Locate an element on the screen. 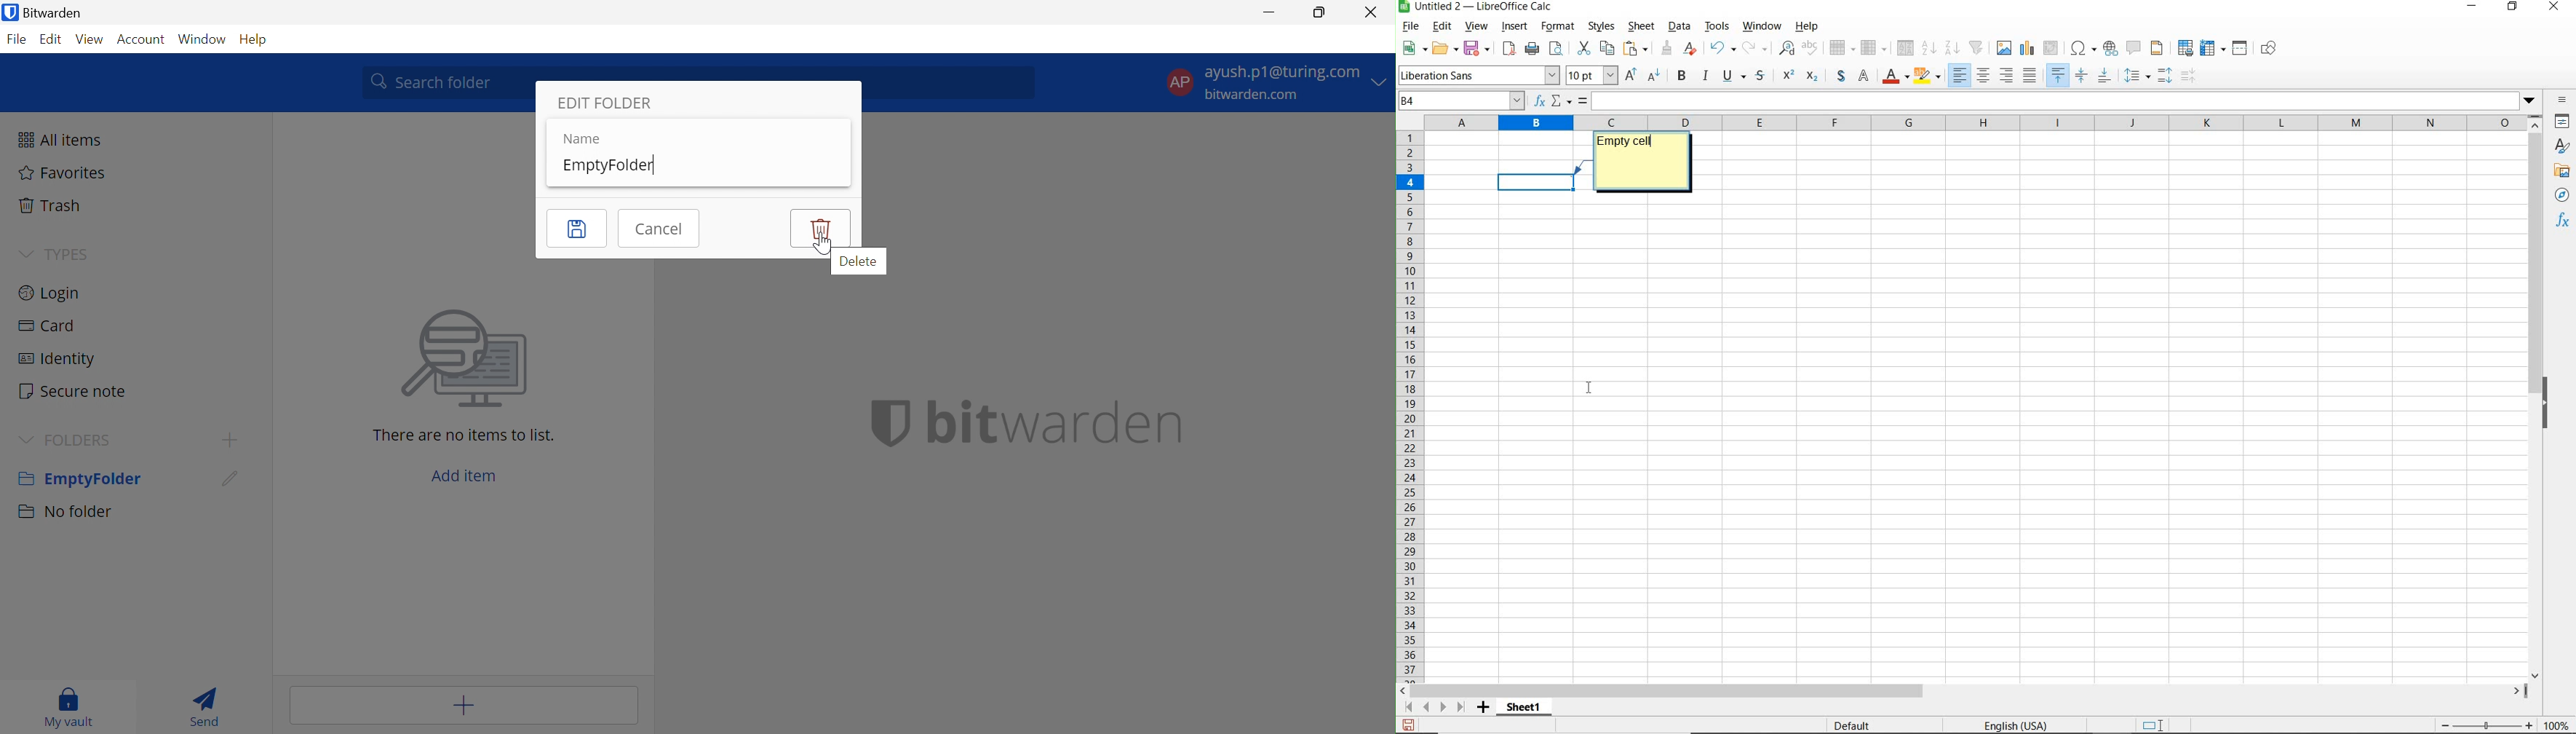 Image resolution: width=2576 pixels, height=756 pixels. Login is located at coordinates (49, 291).